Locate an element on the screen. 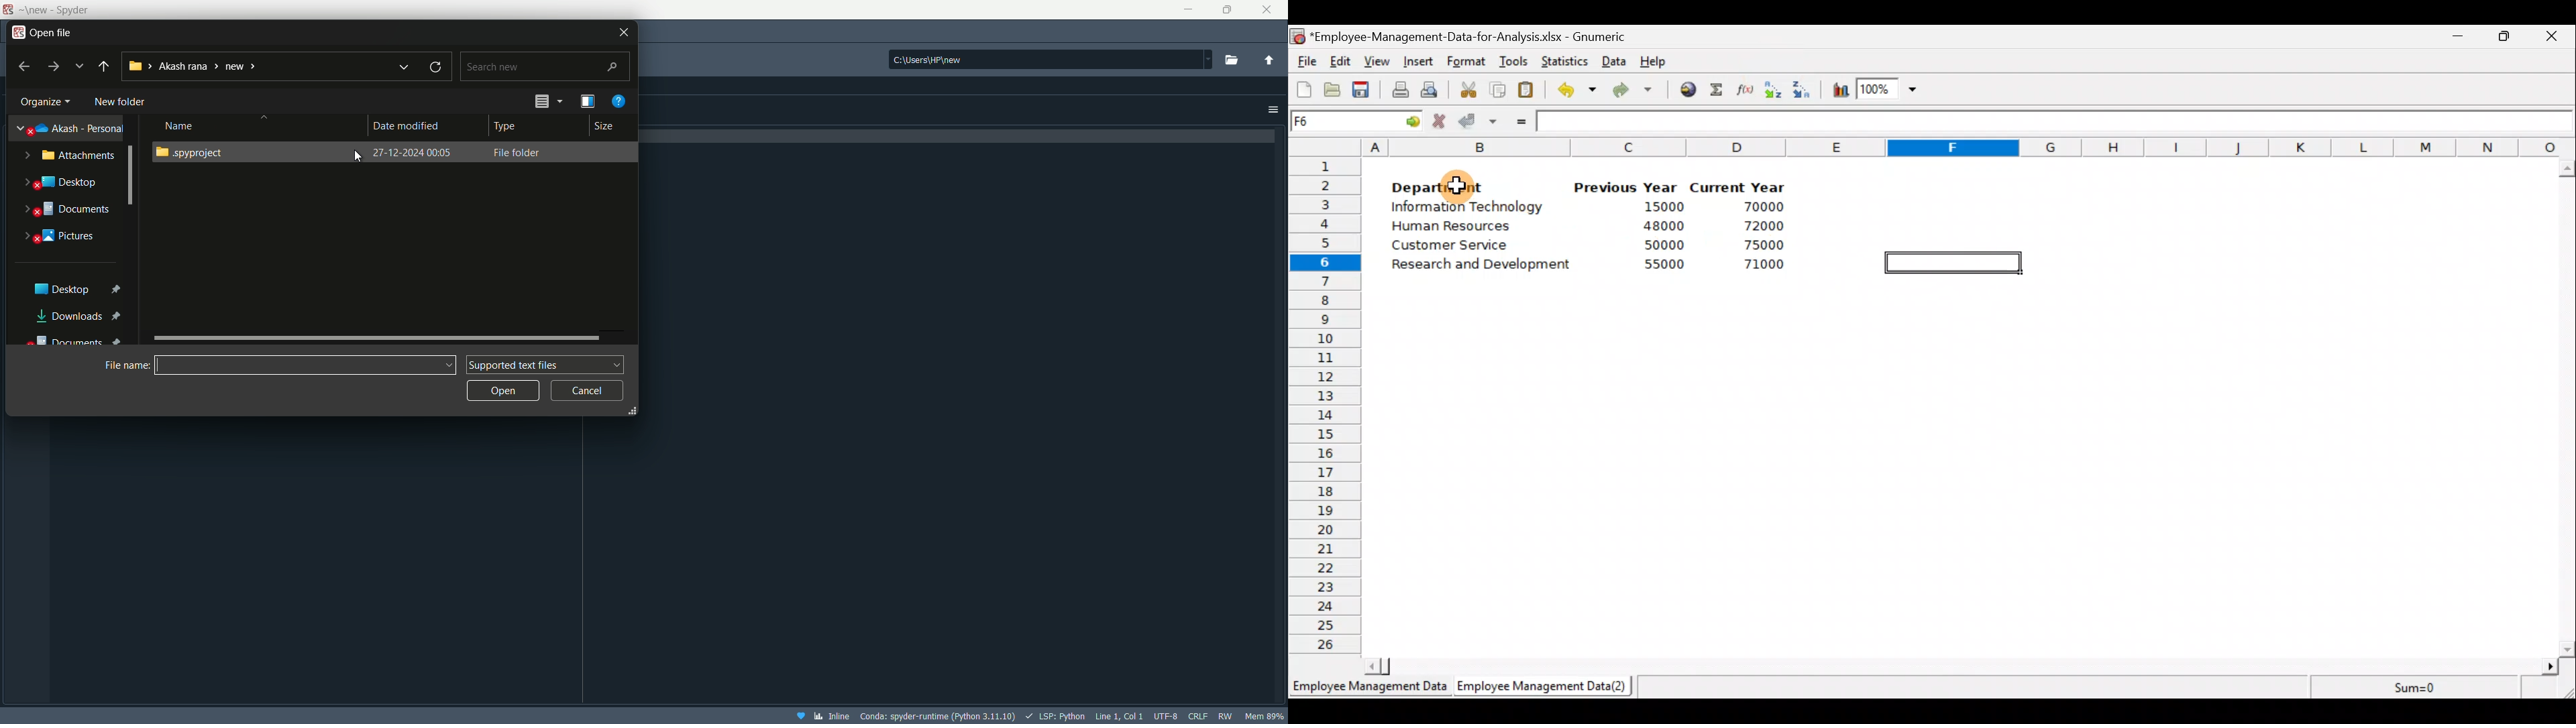 The height and width of the screenshot is (728, 2576). Gnumeric logo is located at coordinates (1297, 38).